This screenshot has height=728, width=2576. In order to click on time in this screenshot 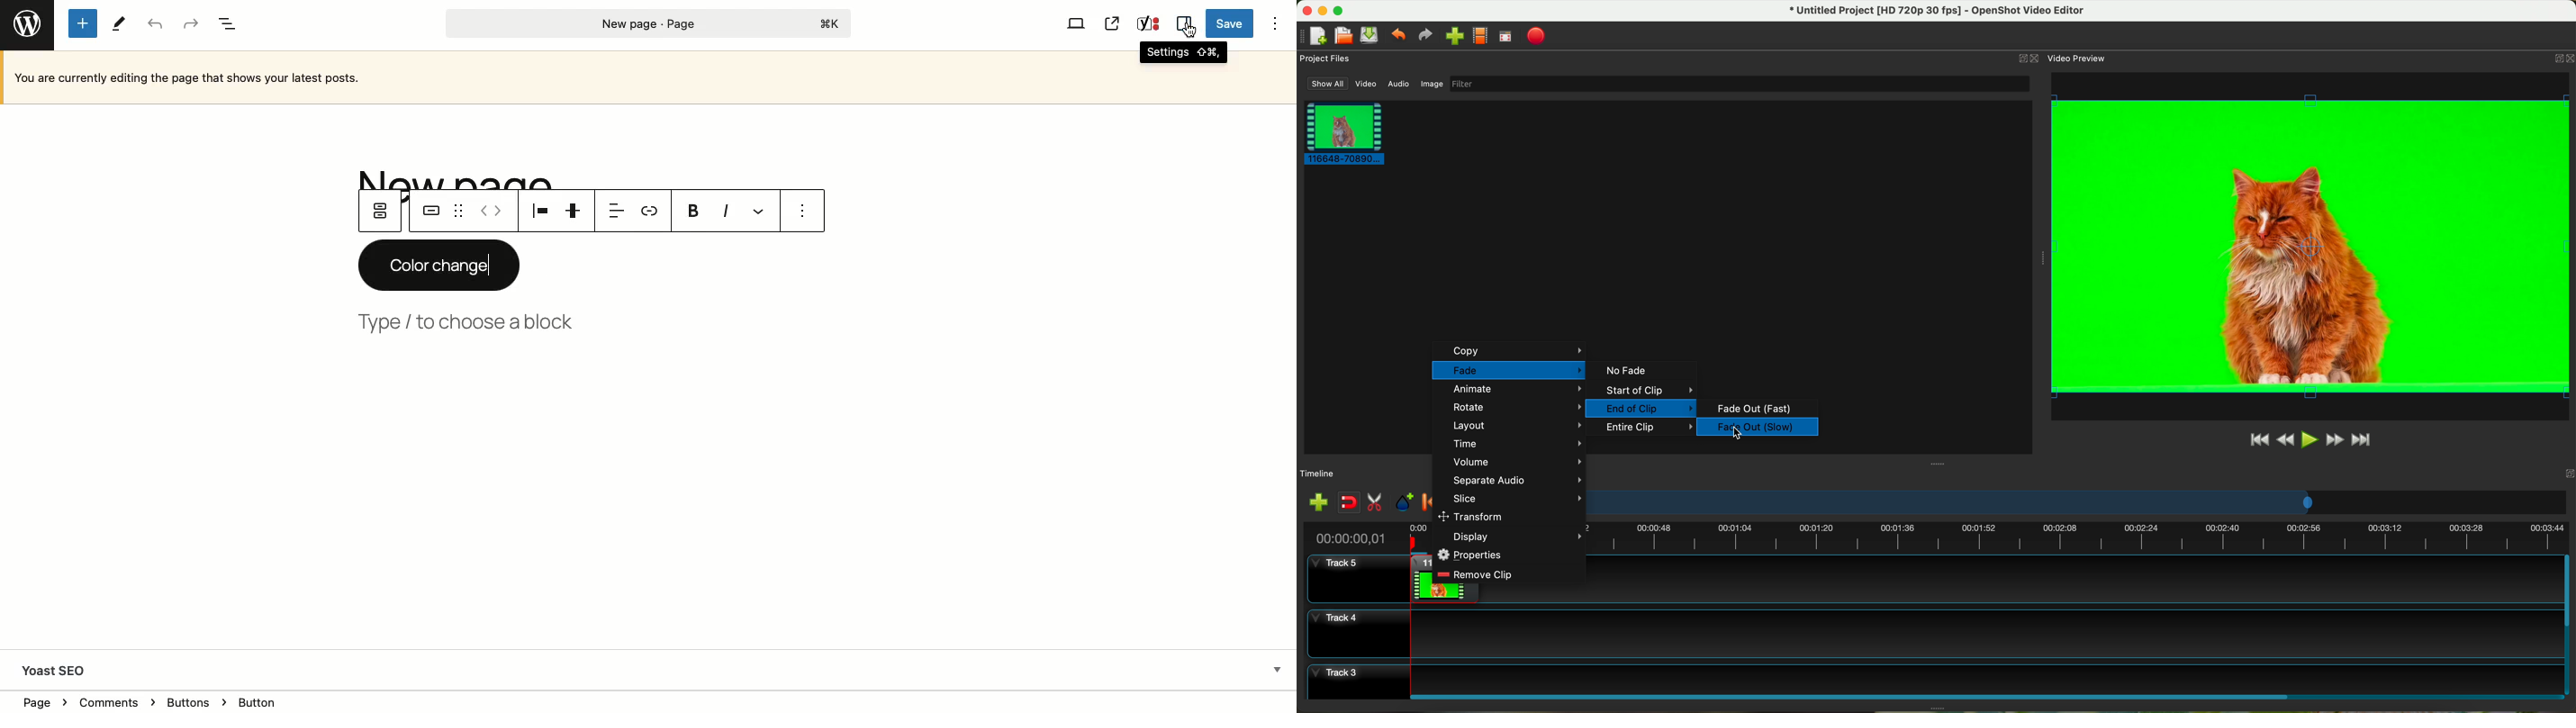, I will do `click(1516, 443)`.